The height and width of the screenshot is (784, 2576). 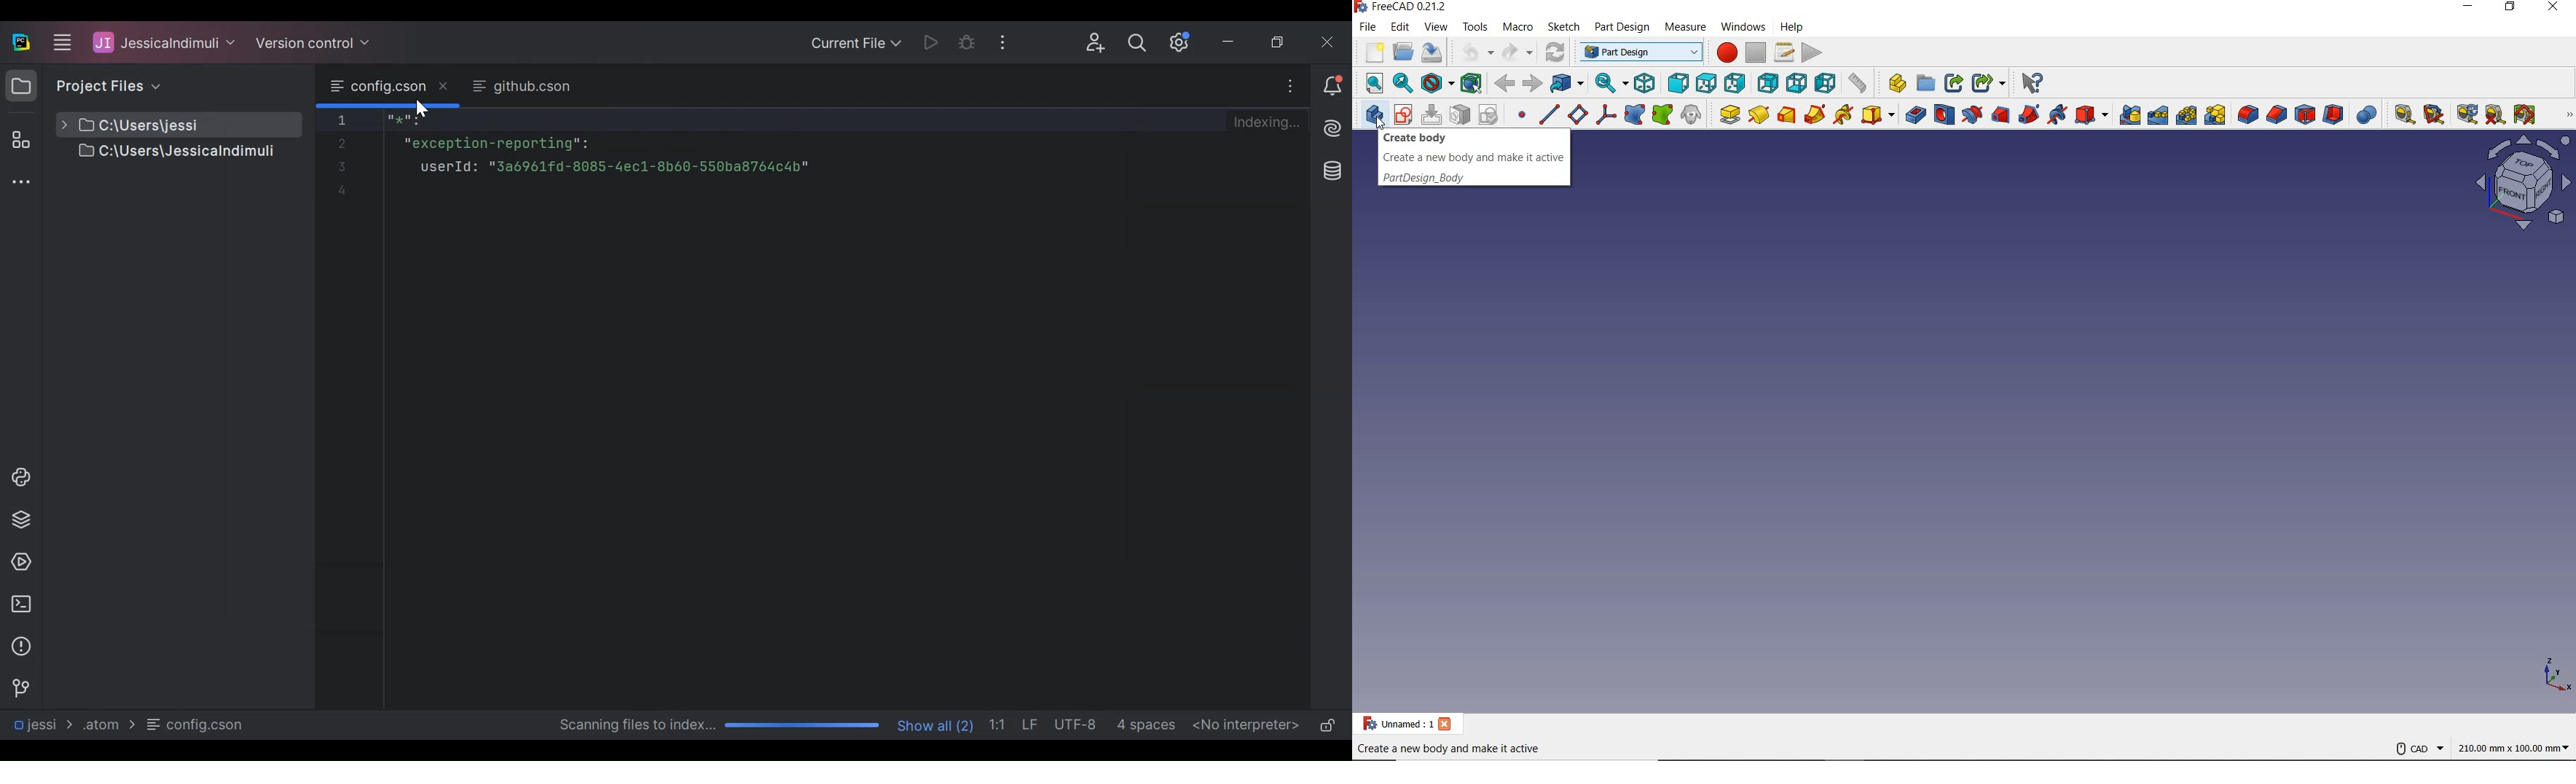 I want to click on SKETCH VIEW, so click(x=2526, y=184).